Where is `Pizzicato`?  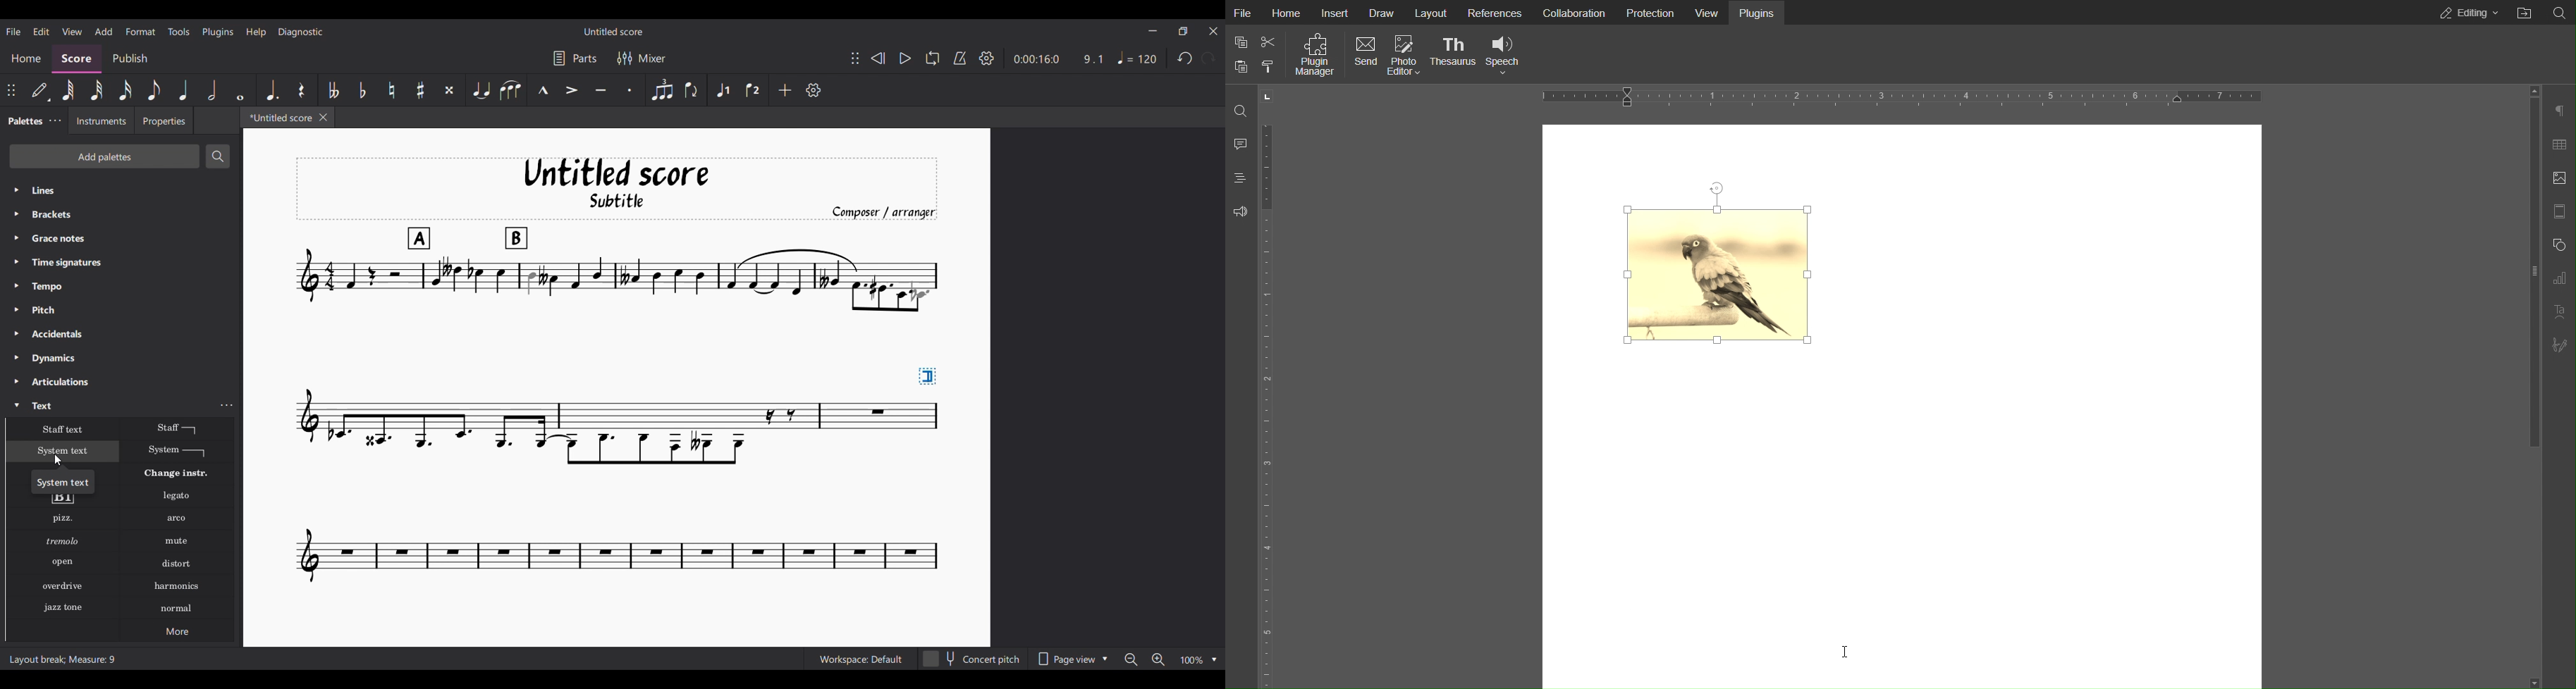 Pizzicato is located at coordinates (63, 518).